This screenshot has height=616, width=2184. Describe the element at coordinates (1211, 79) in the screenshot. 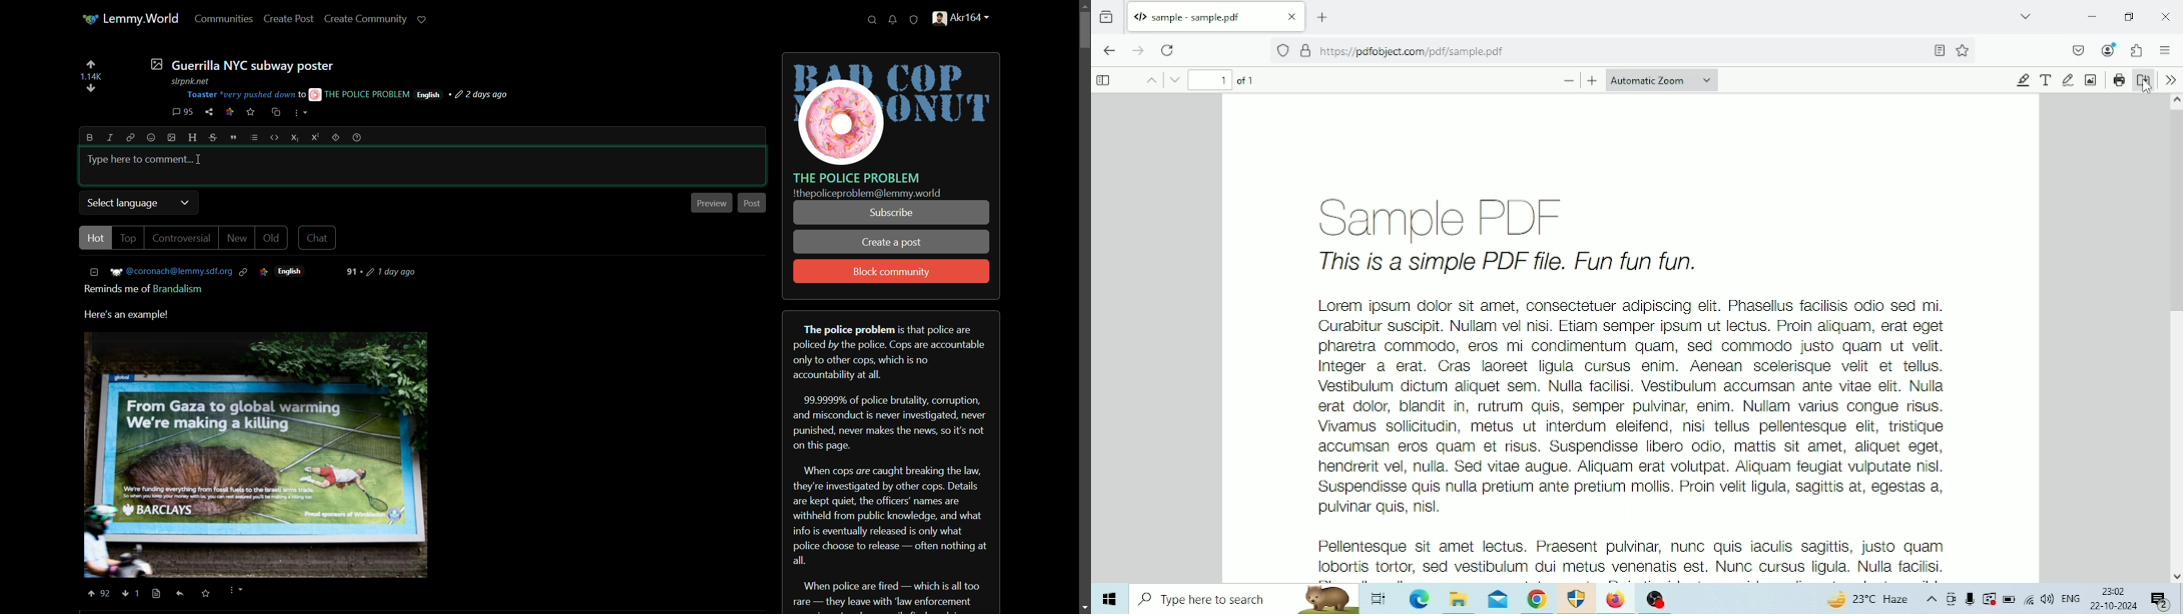

I see `Page number` at that location.